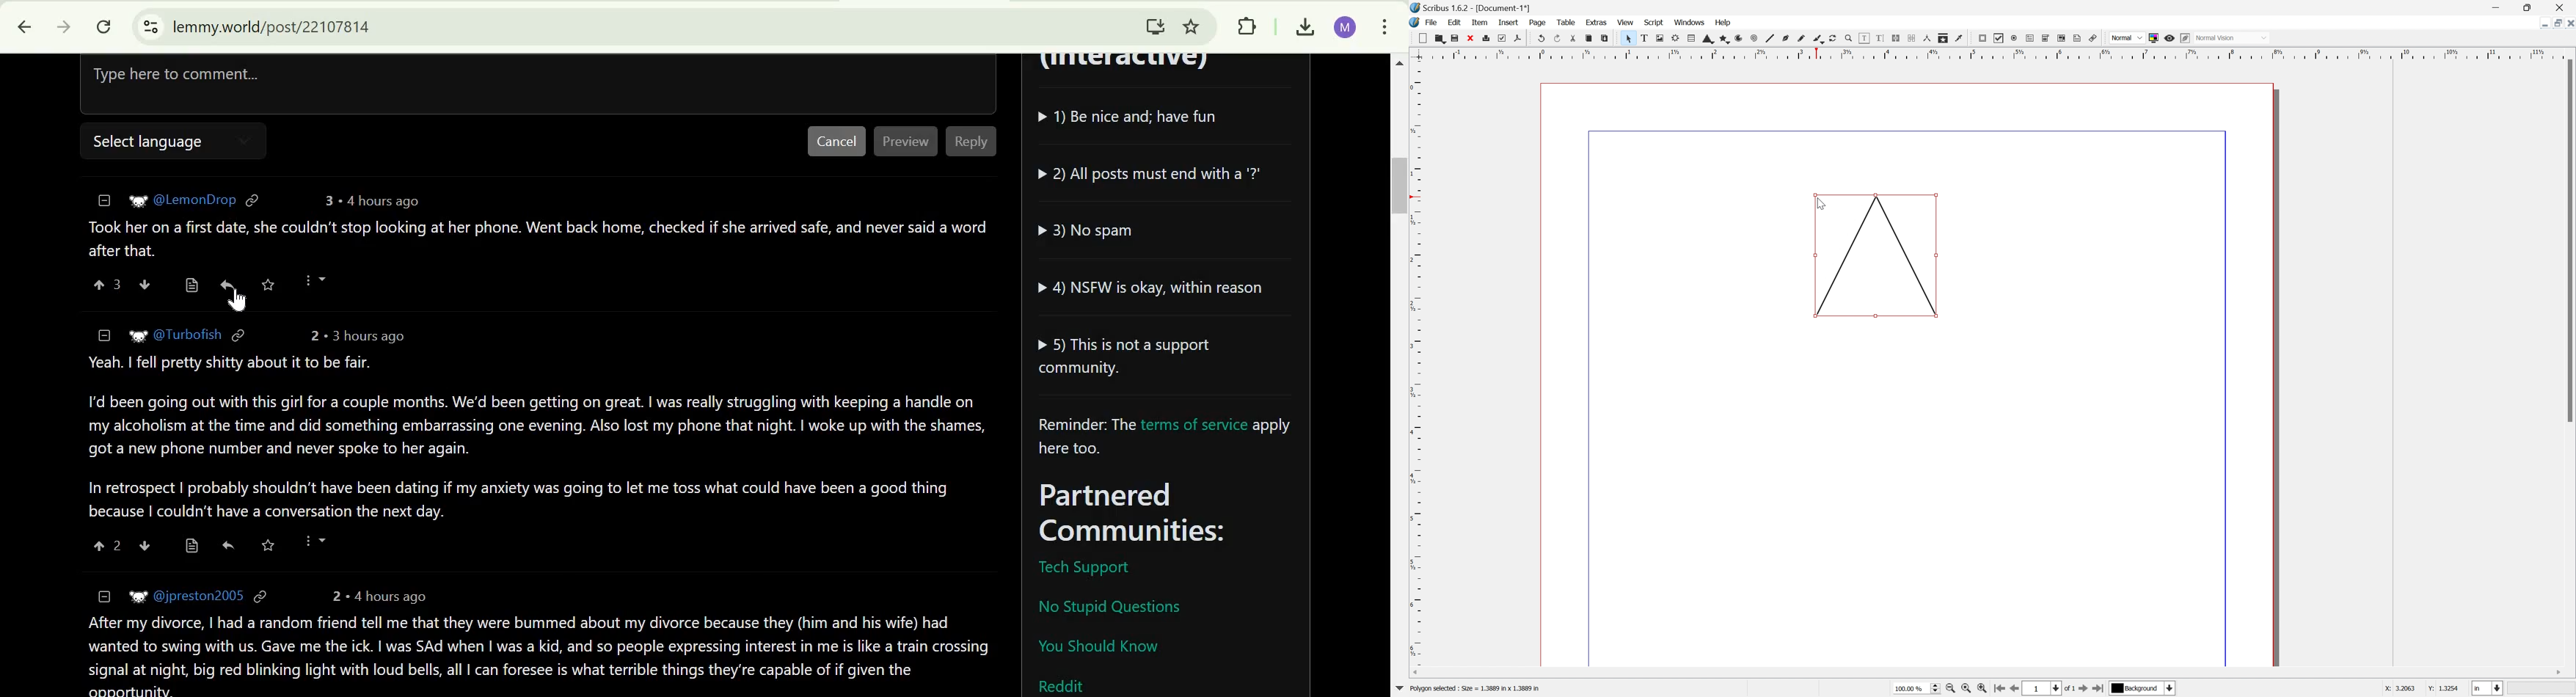  I want to click on Extras, so click(1596, 21).